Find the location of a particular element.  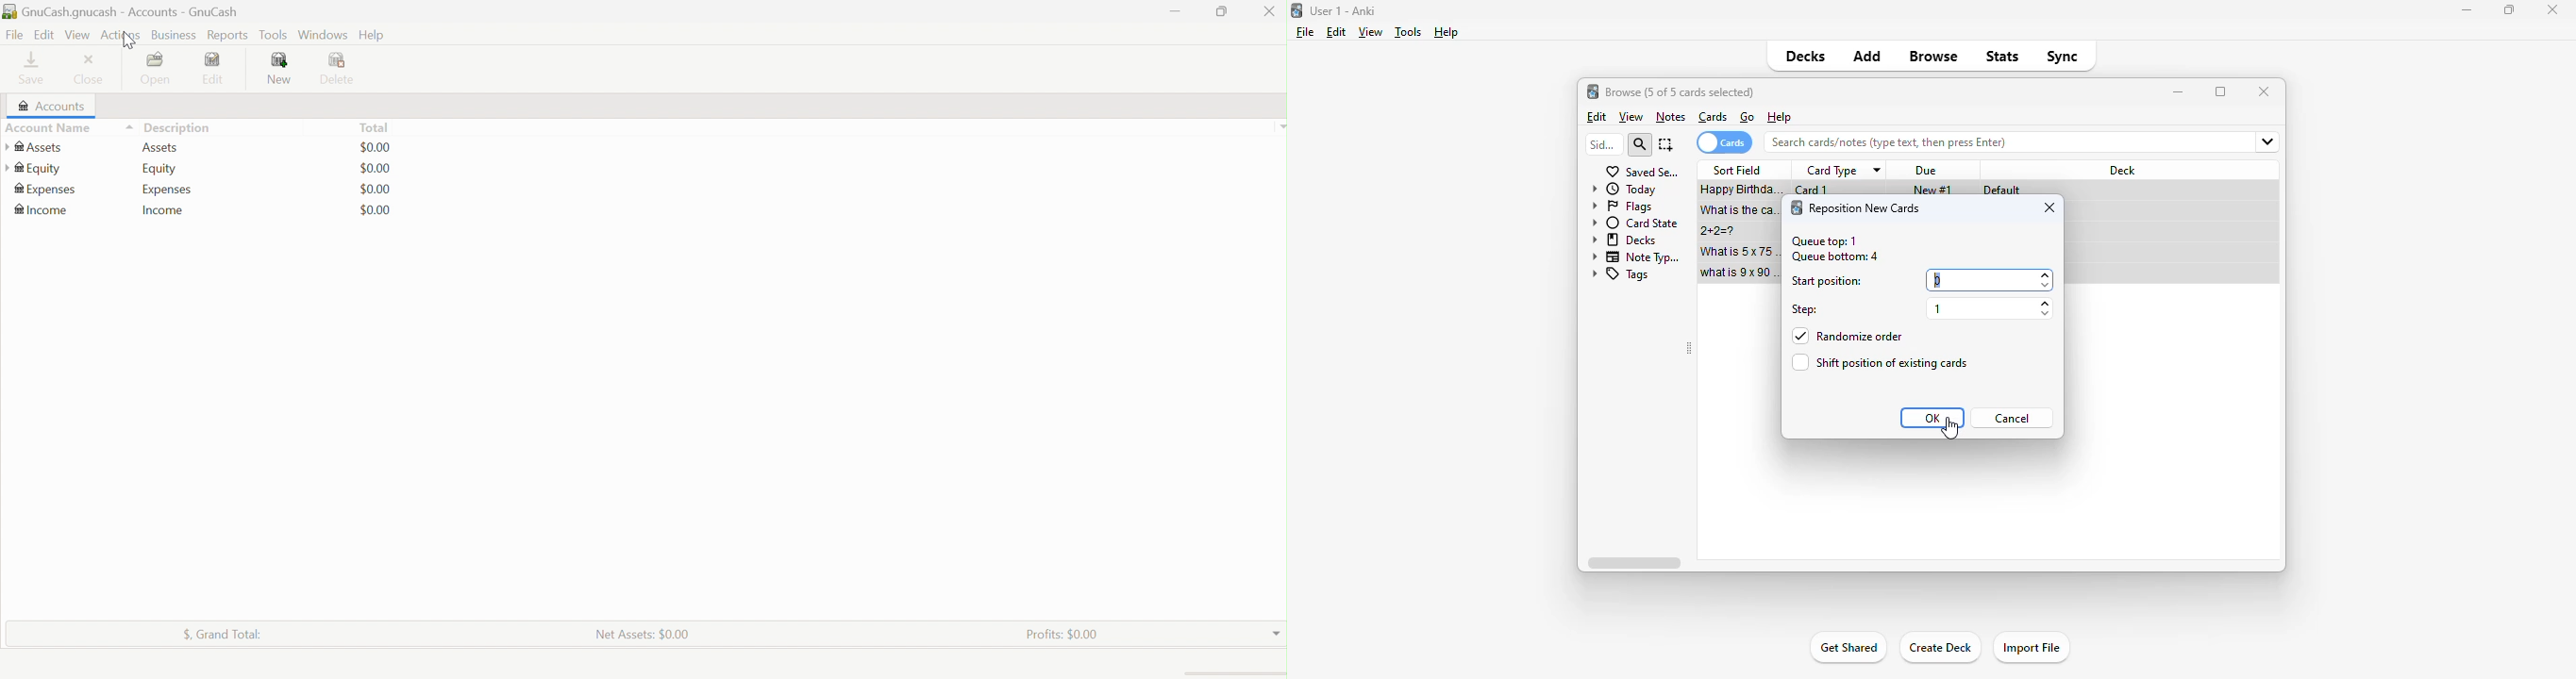

$0.00 is located at coordinates (375, 189).